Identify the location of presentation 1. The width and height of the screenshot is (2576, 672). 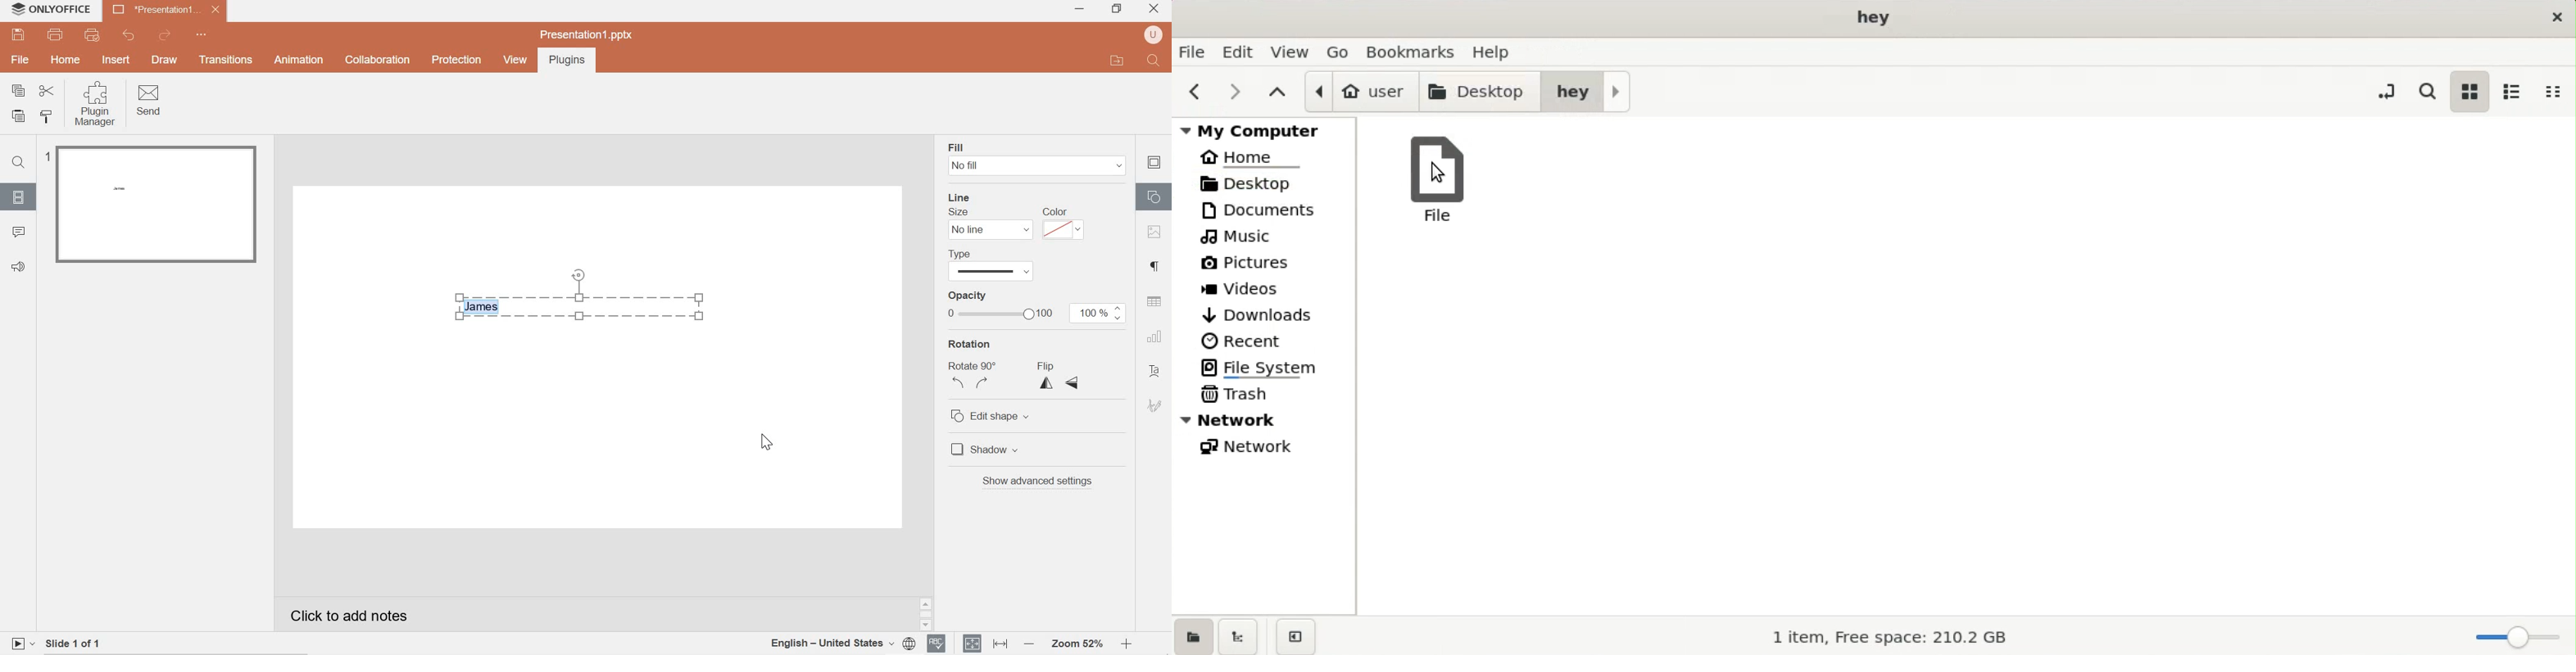
(166, 10).